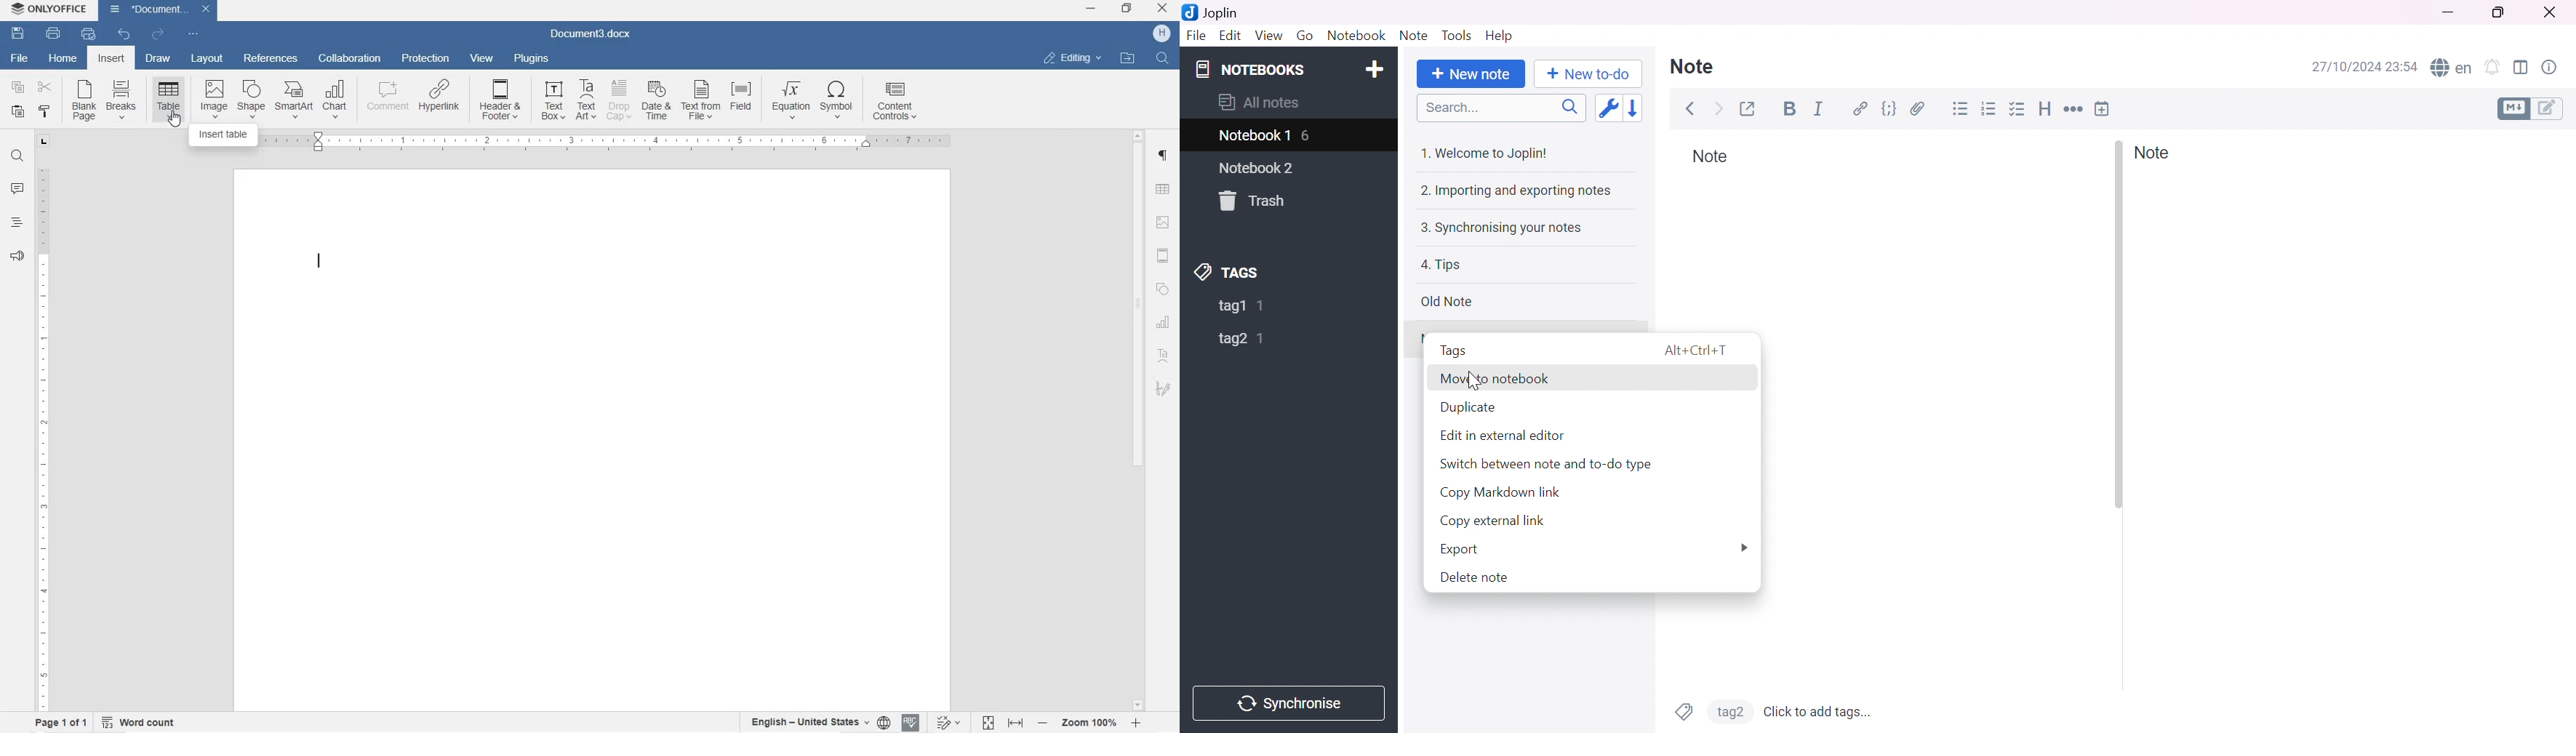 Image resolution: width=2576 pixels, height=756 pixels. What do you see at coordinates (612, 143) in the screenshot?
I see `Ruler` at bounding box center [612, 143].